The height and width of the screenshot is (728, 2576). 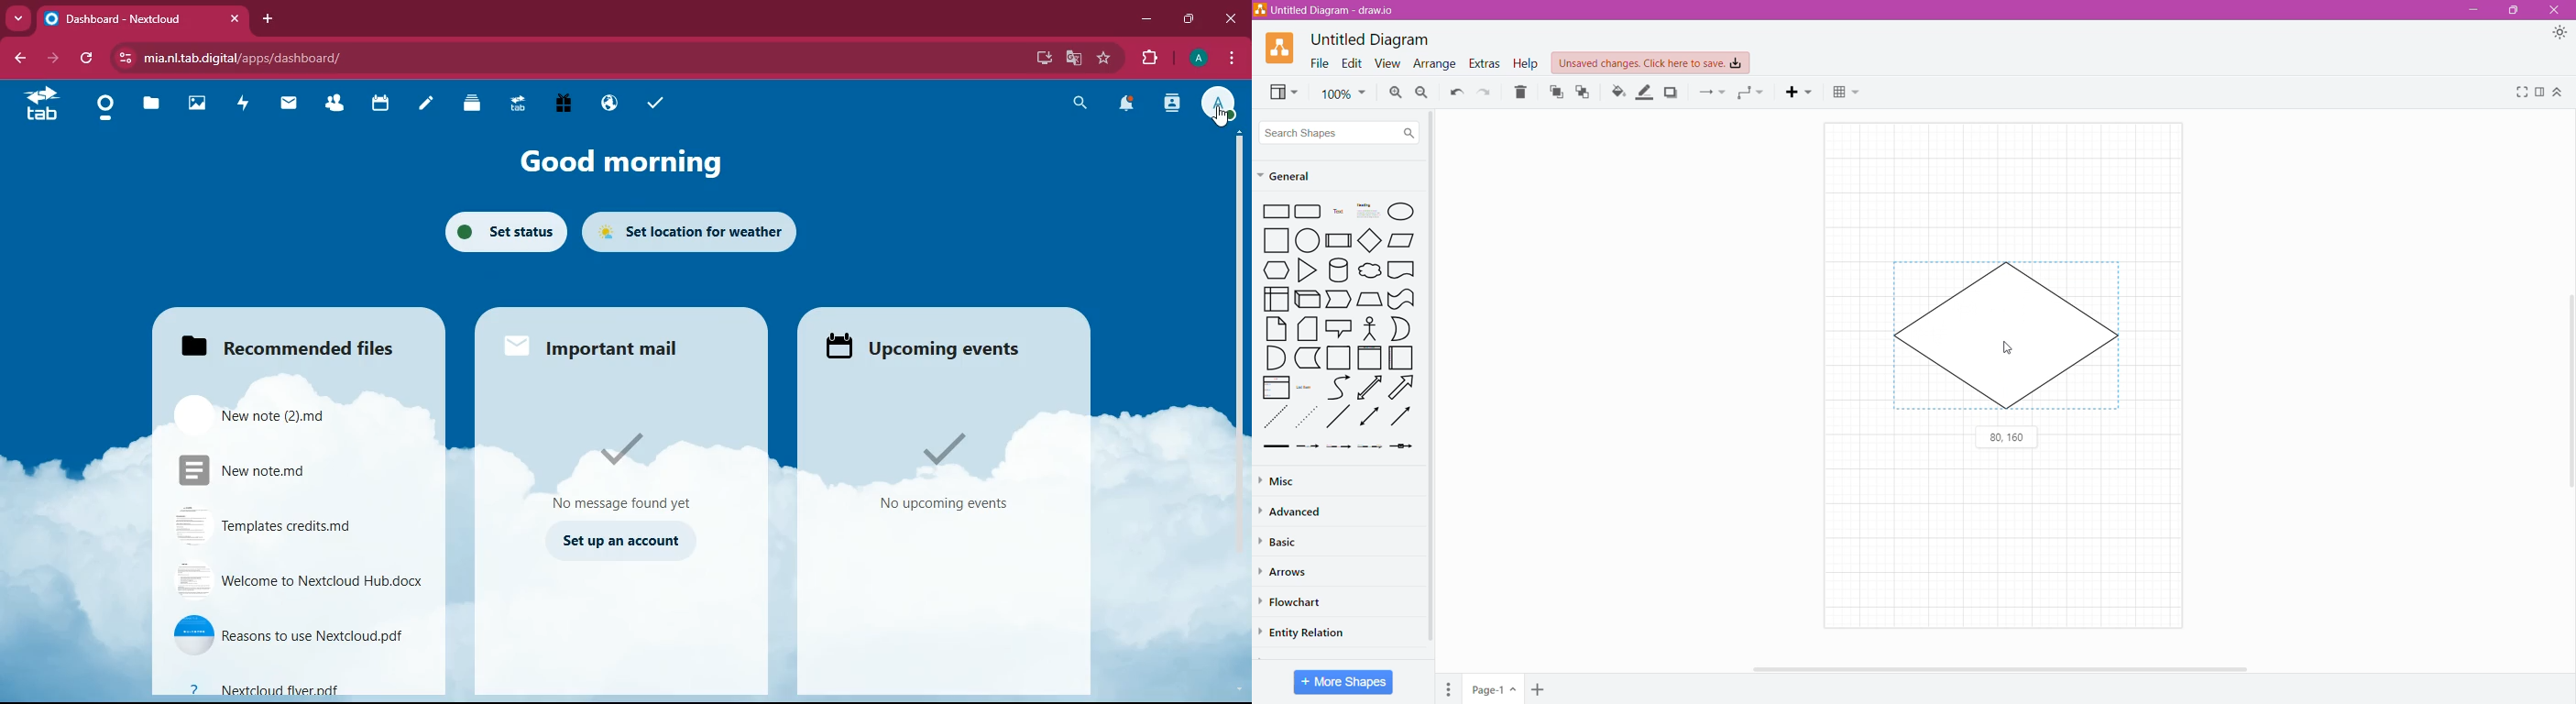 What do you see at coordinates (243, 102) in the screenshot?
I see `activity` at bounding box center [243, 102].